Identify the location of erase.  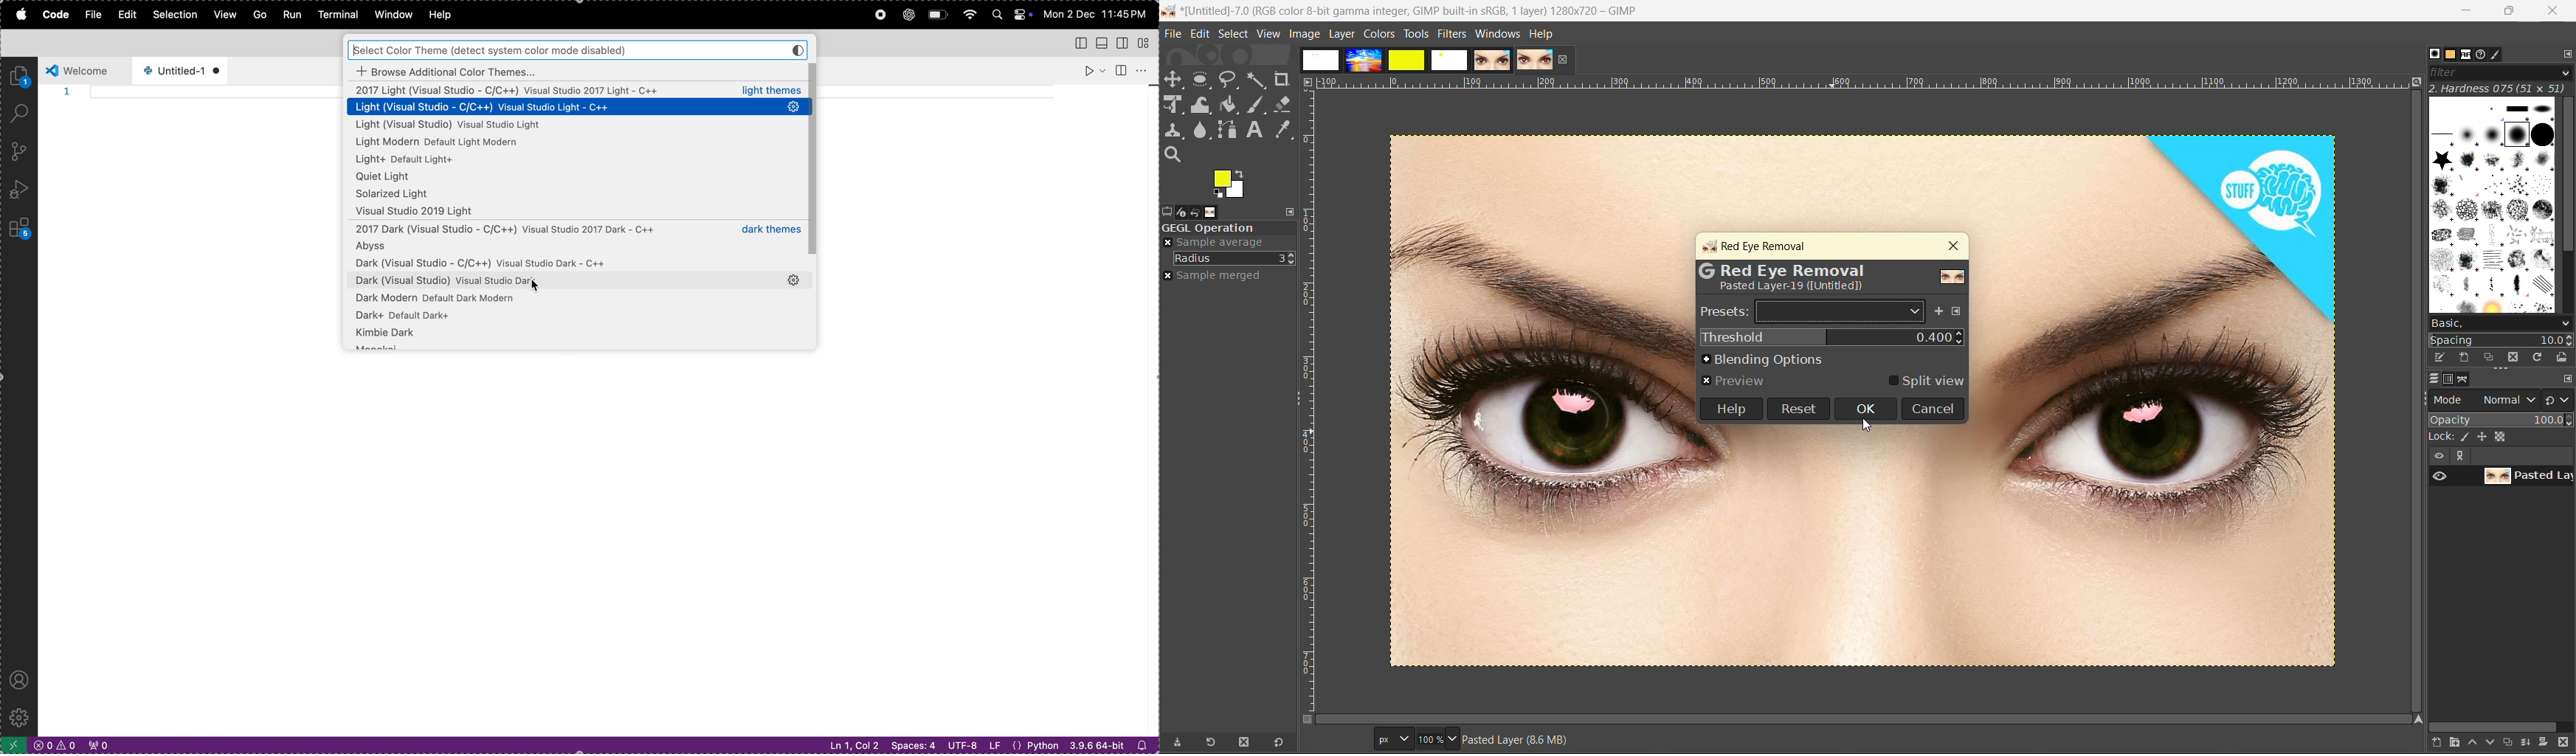
(1284, 104).